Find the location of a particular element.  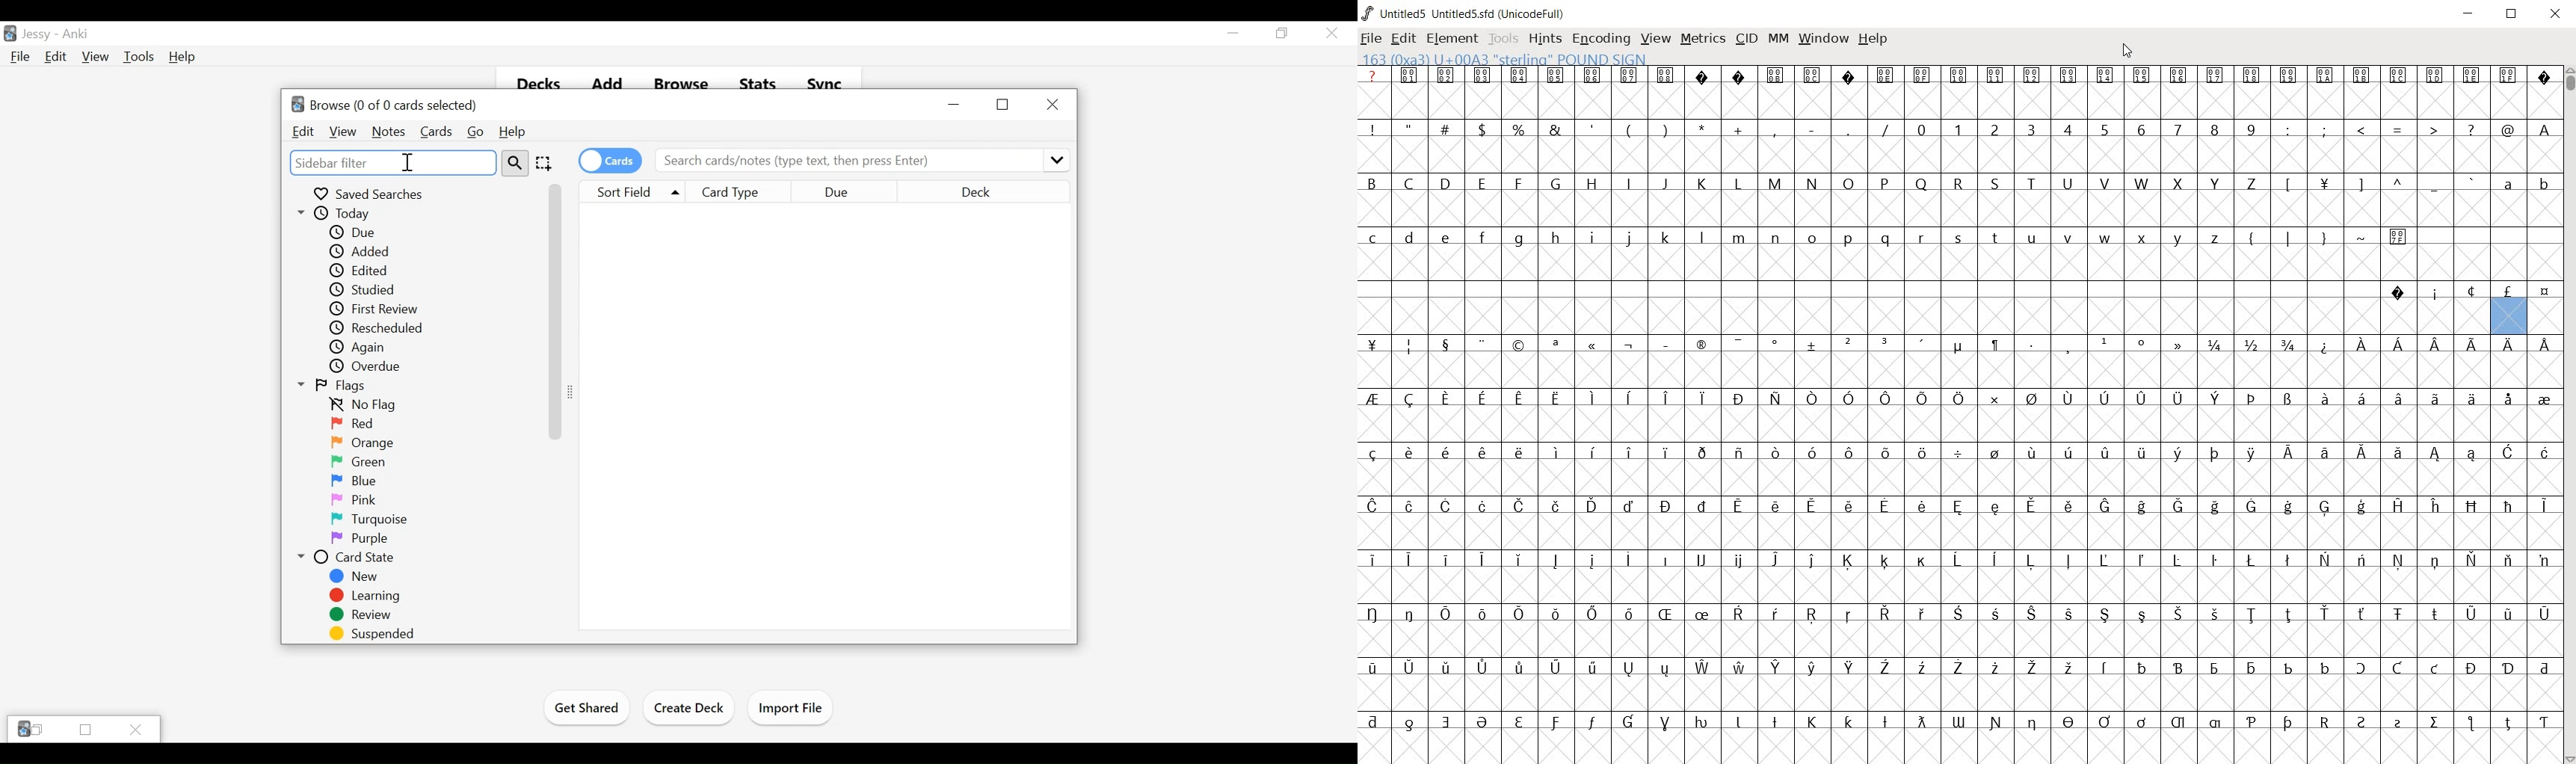

Symbol is located at coordinates (1777, 668).